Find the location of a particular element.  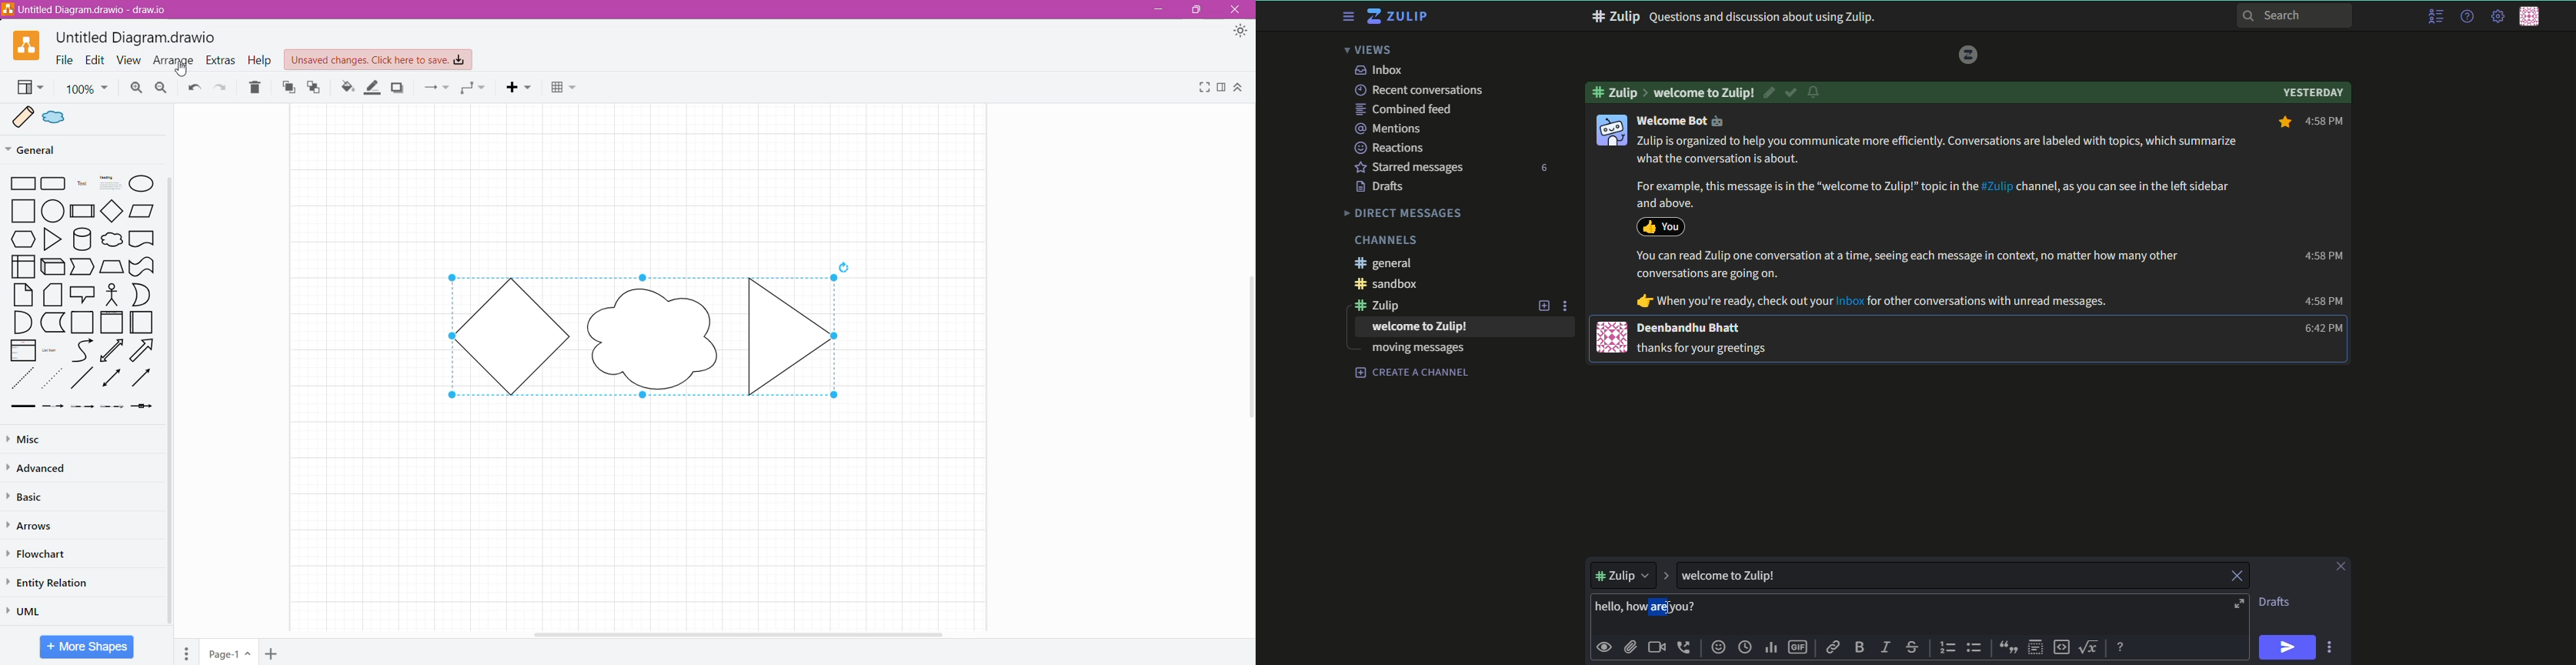

add emoji is located at coordinates (1717, 647).